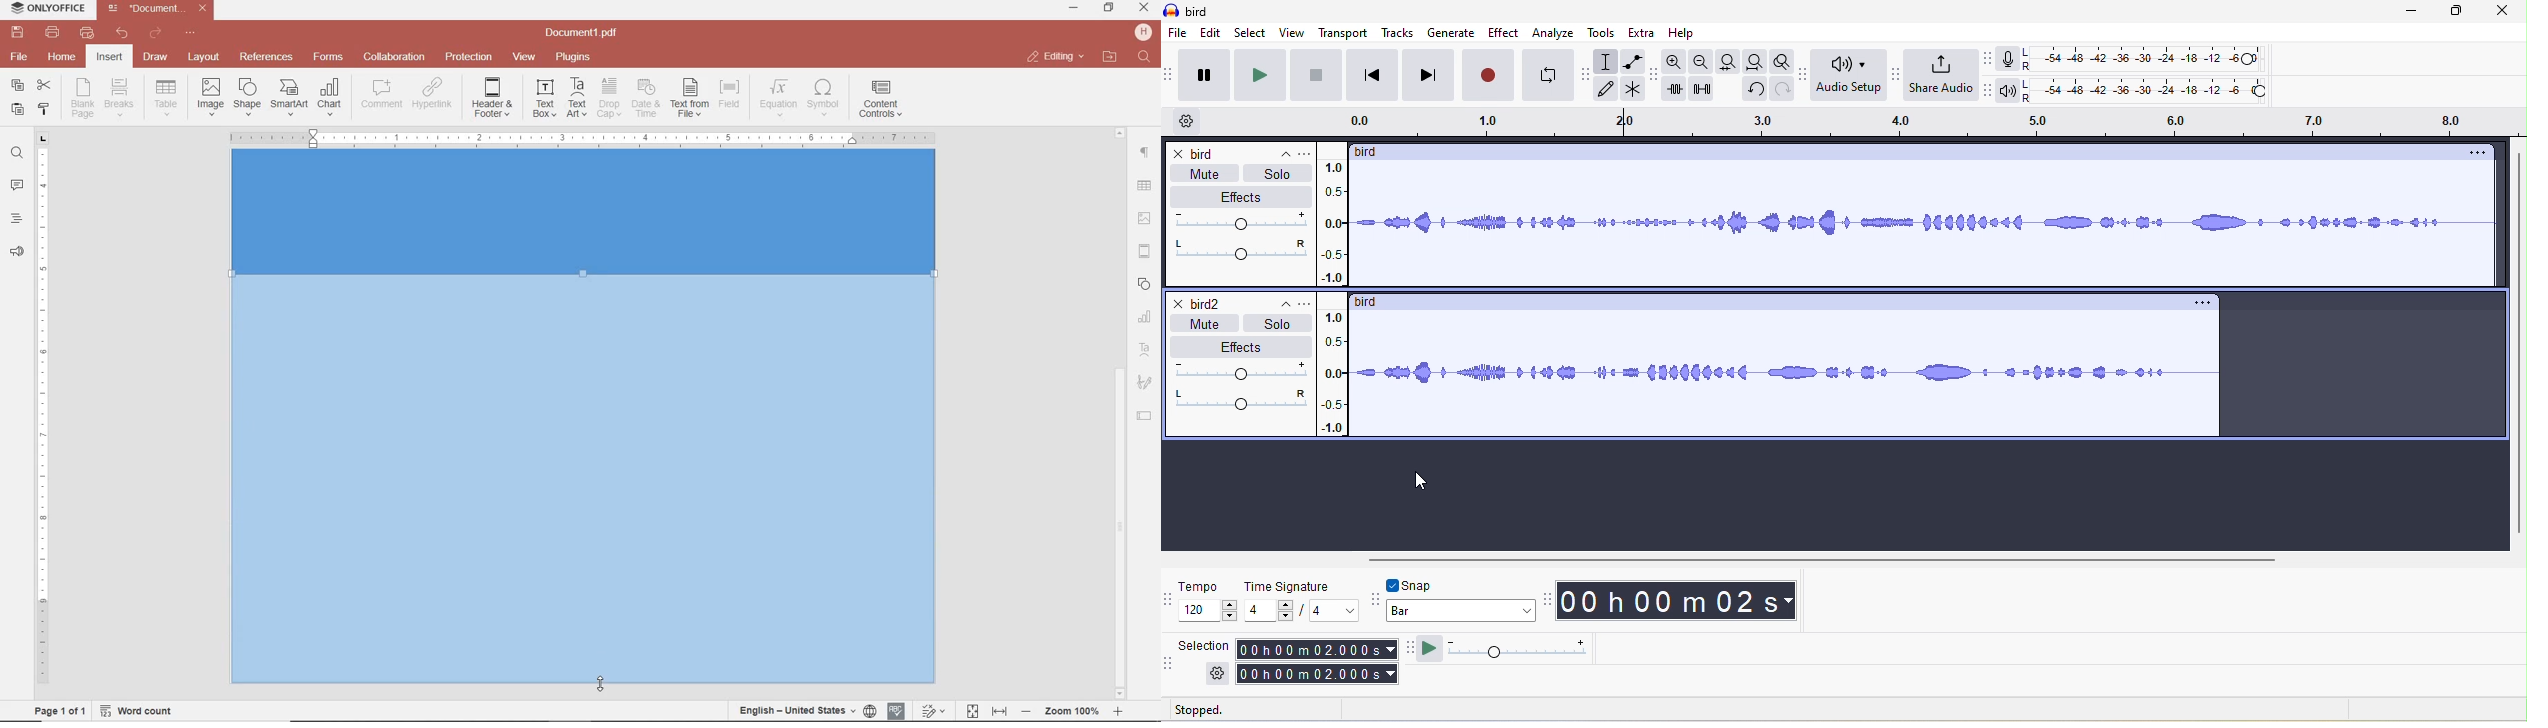 Image resolution: width=2548 pixels, height=728 pixels. What do you see at coordinates (1200, 323) in the screenshot?
I see `mute` at bounding box center [1200, 323].